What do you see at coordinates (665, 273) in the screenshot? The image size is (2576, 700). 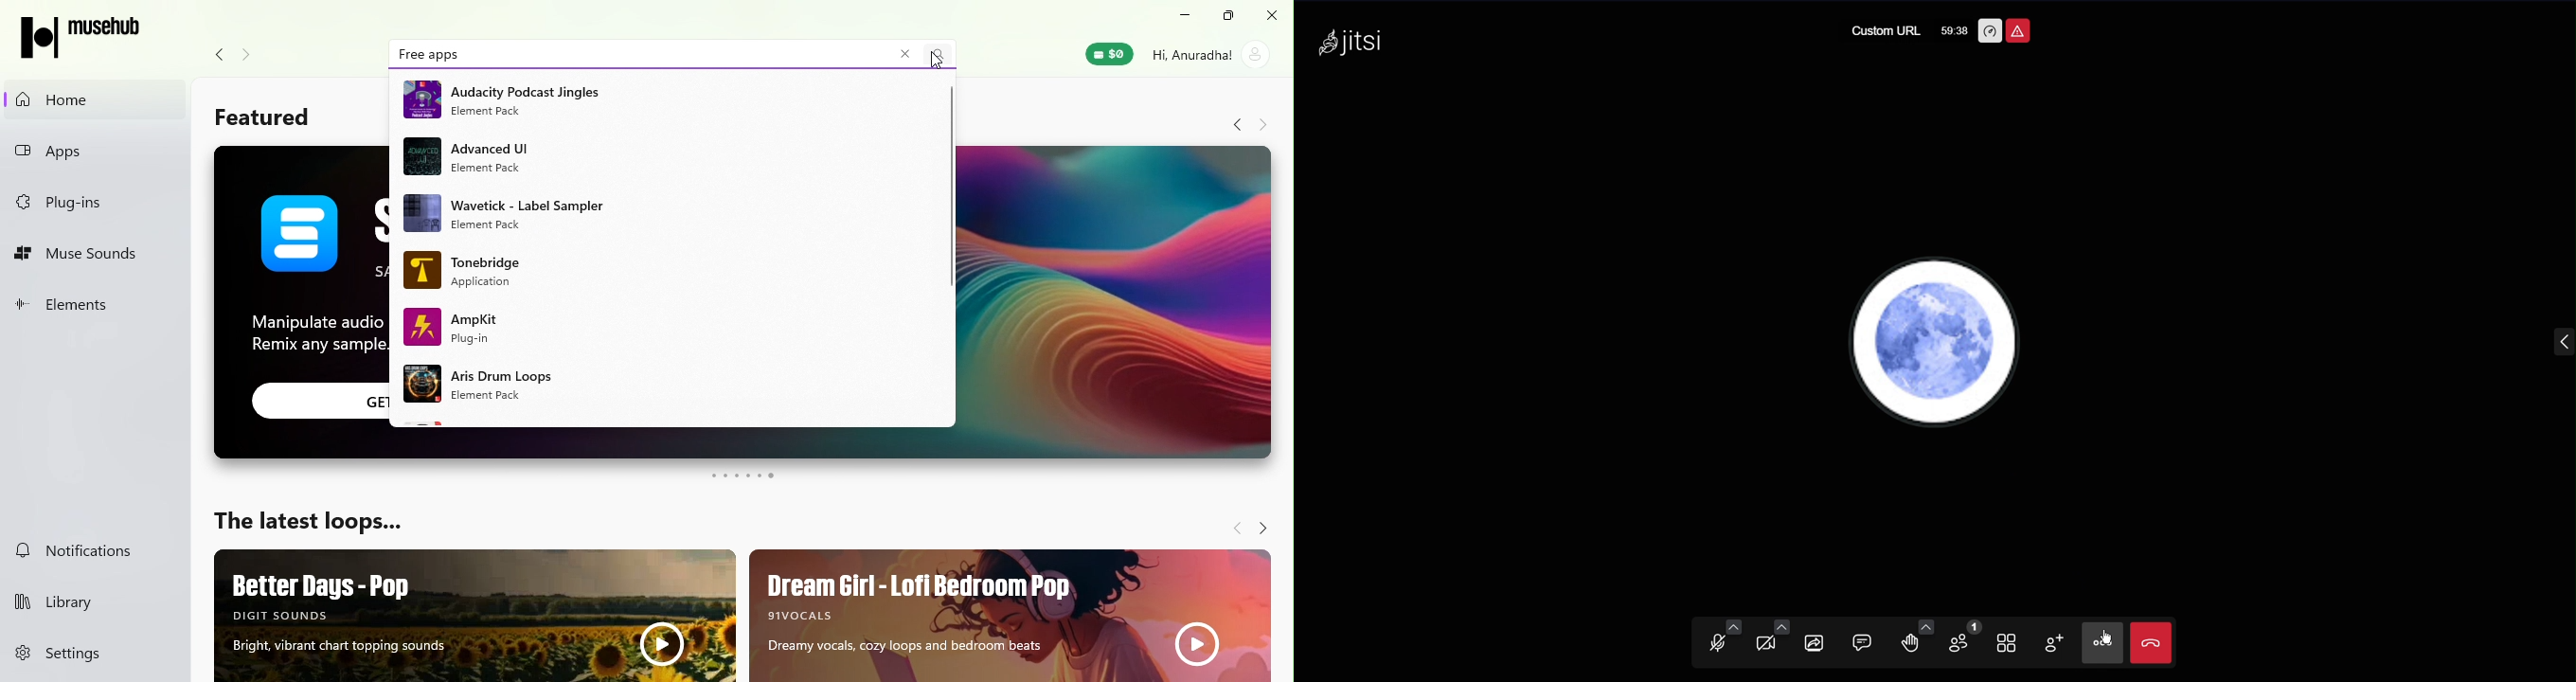 I see `Ad` at bounding box center [665, 273].